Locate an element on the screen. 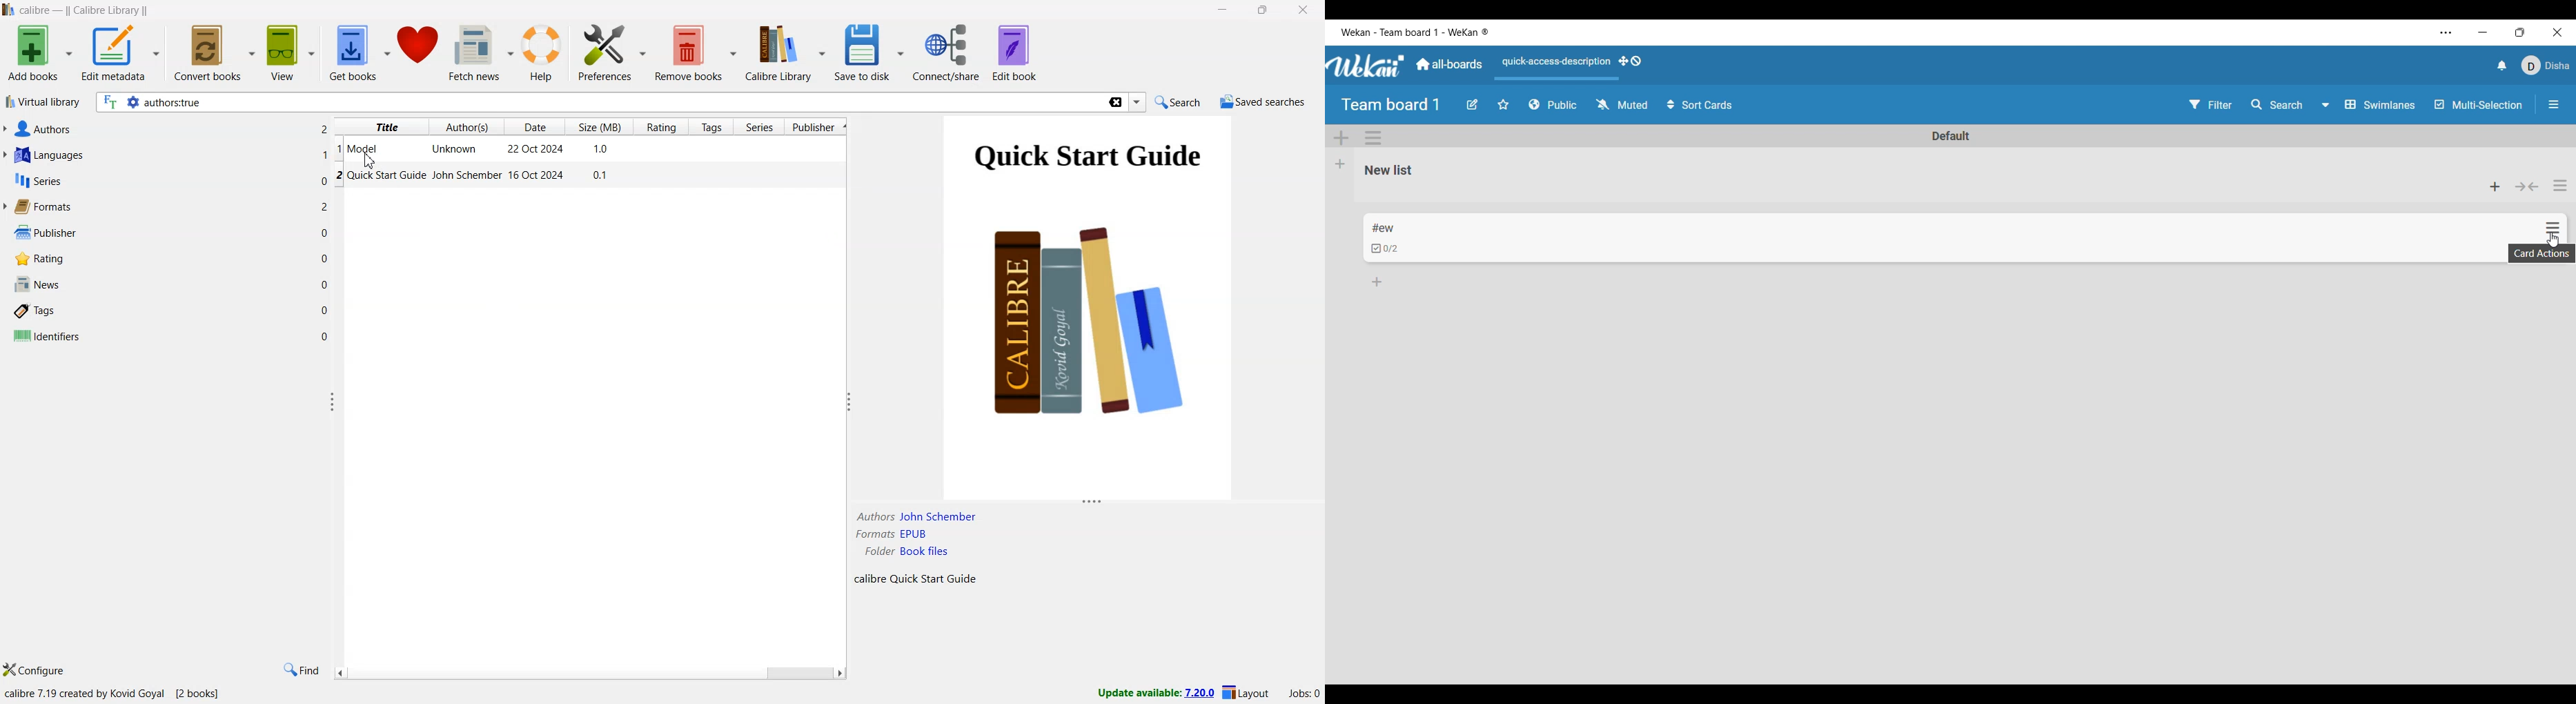 The image size is (2576, 728).  is located at coordinates (326, 207).